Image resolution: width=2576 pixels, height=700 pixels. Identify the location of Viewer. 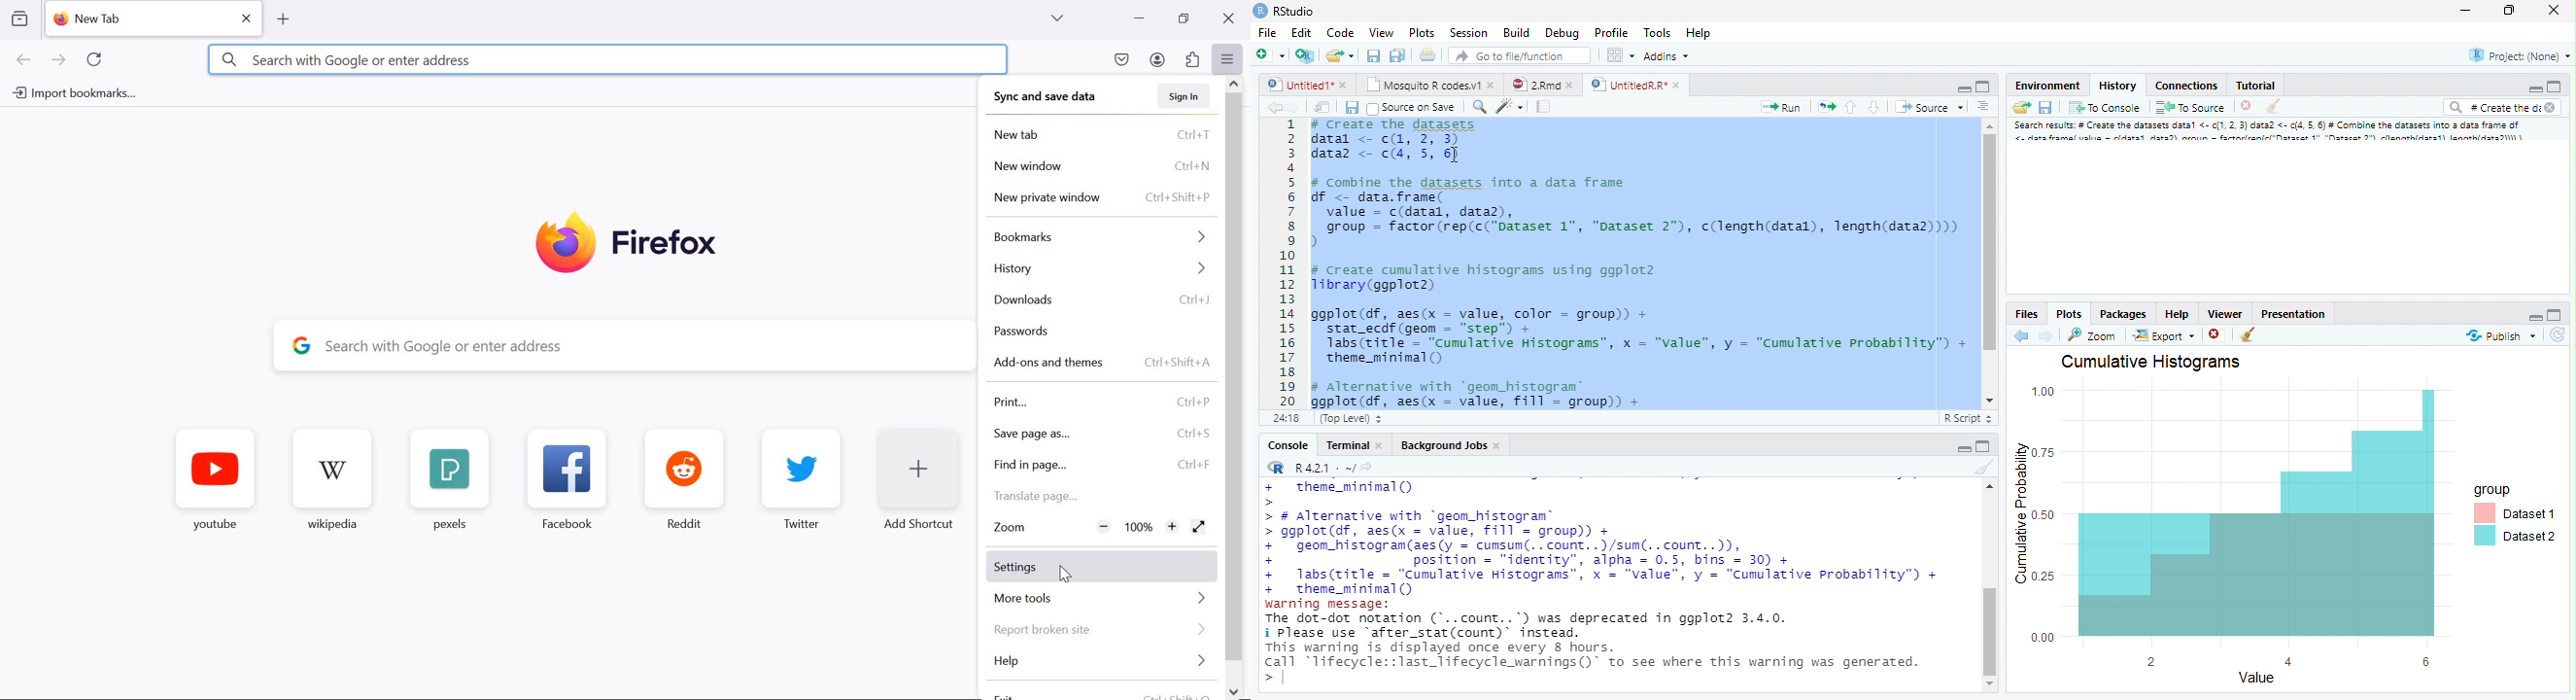
(2224, 314).